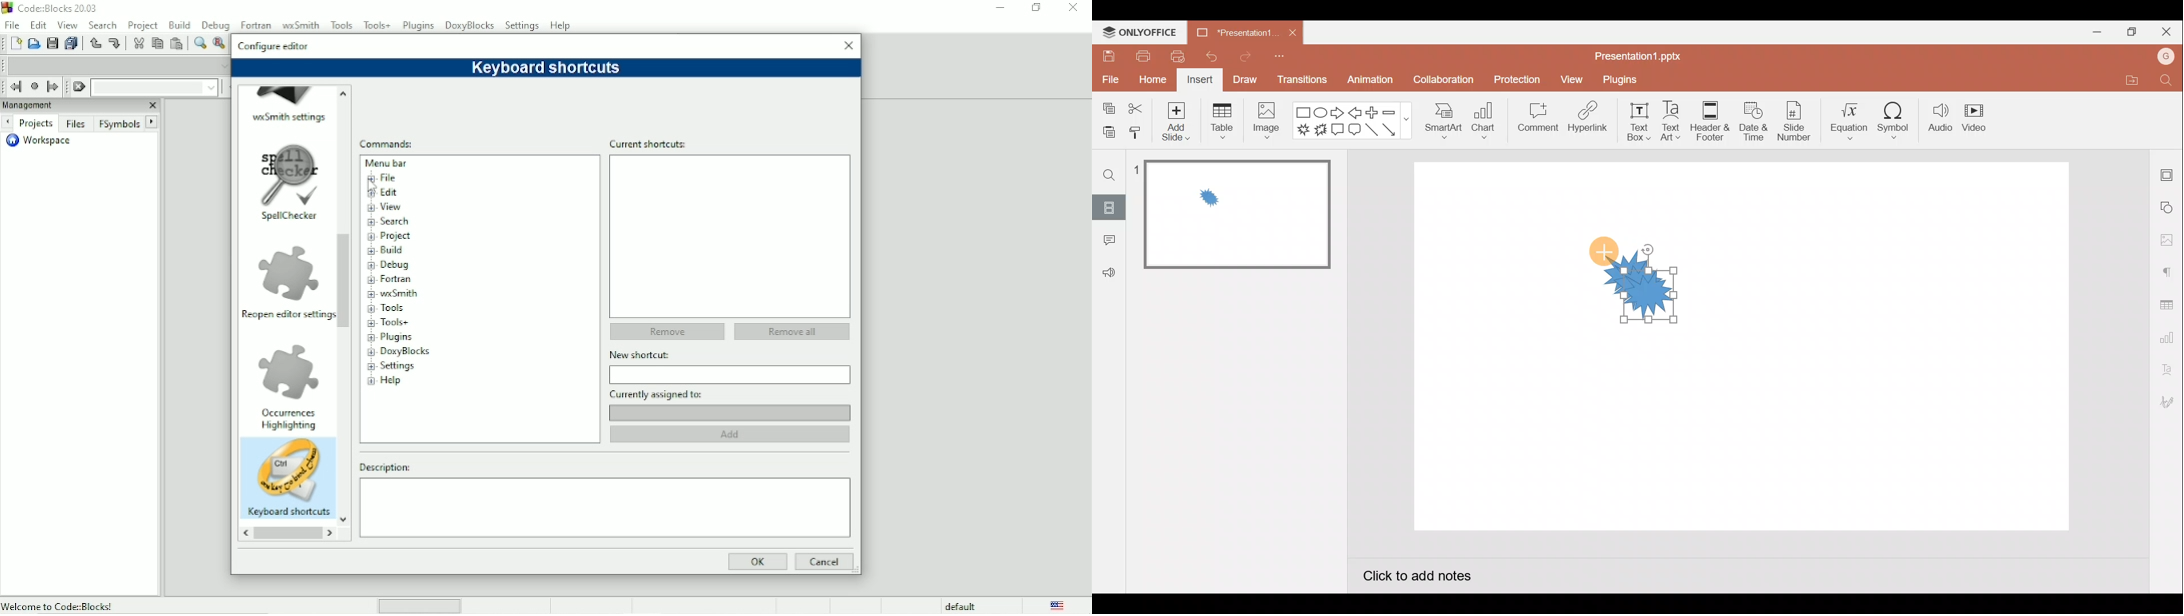  I want to click on Smart Art, so click(1446, 124).